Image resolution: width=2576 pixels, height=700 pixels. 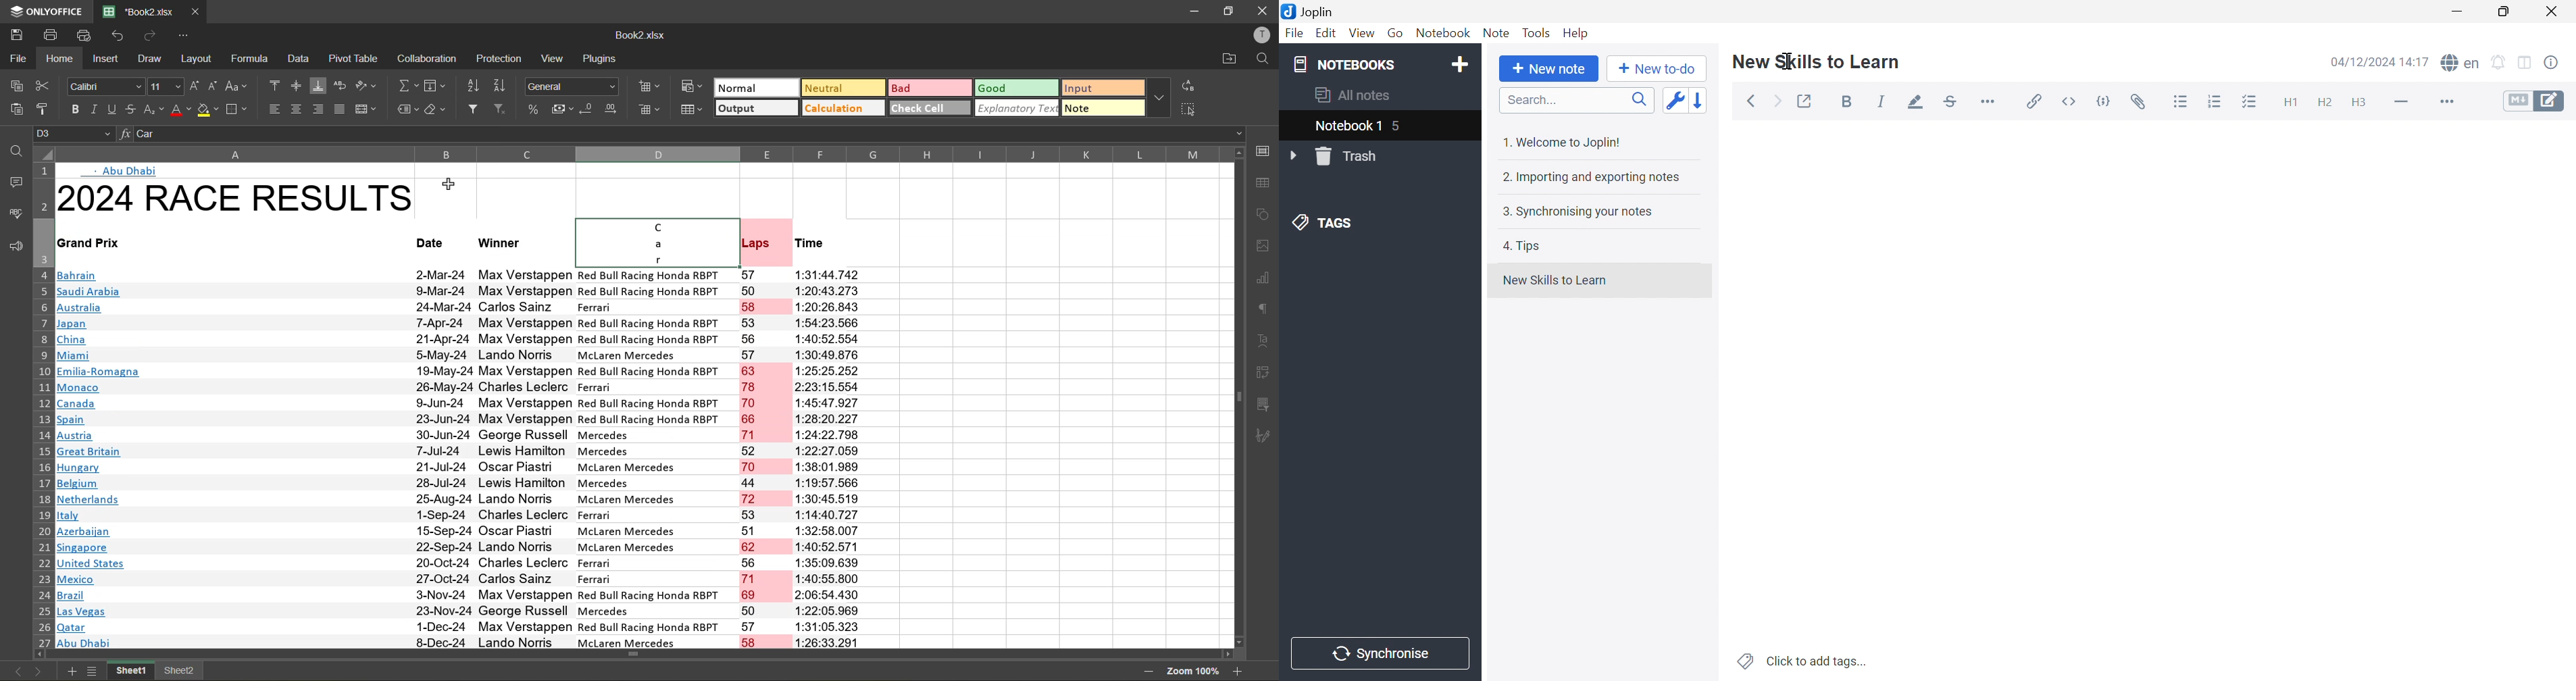 I want to click on Horizontal line, so click(x=2402, y=100).